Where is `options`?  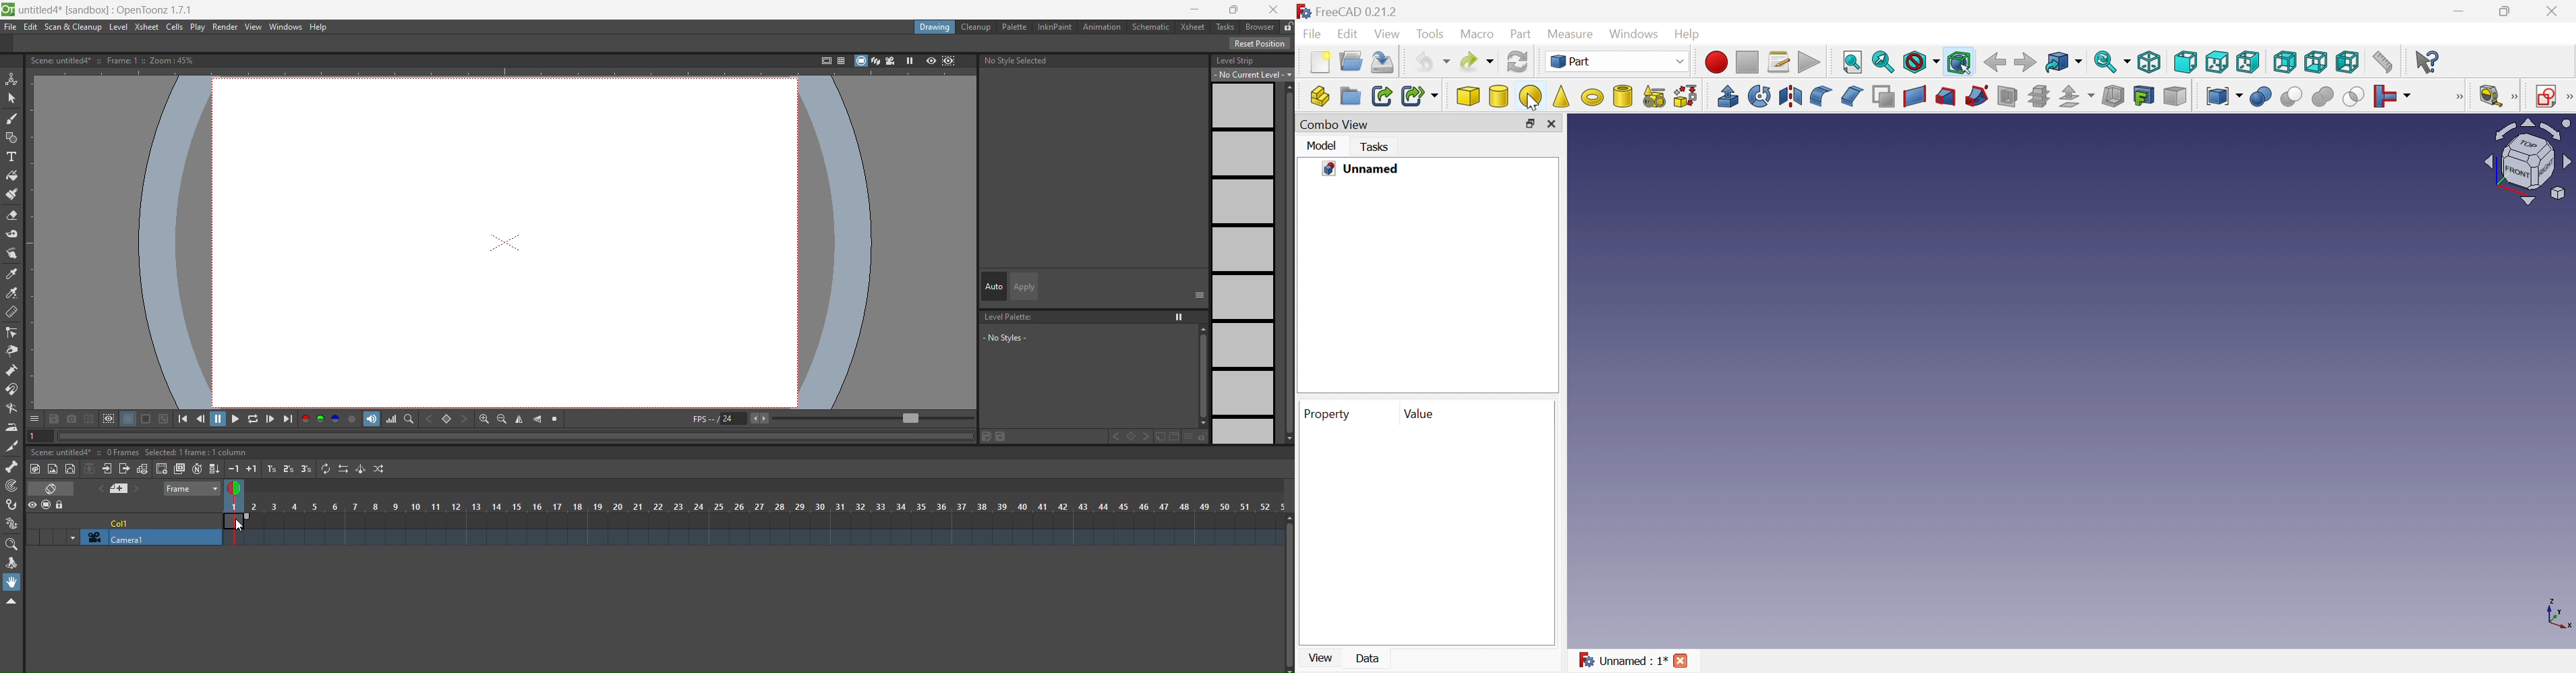 options is located at coordinates (34, 418).